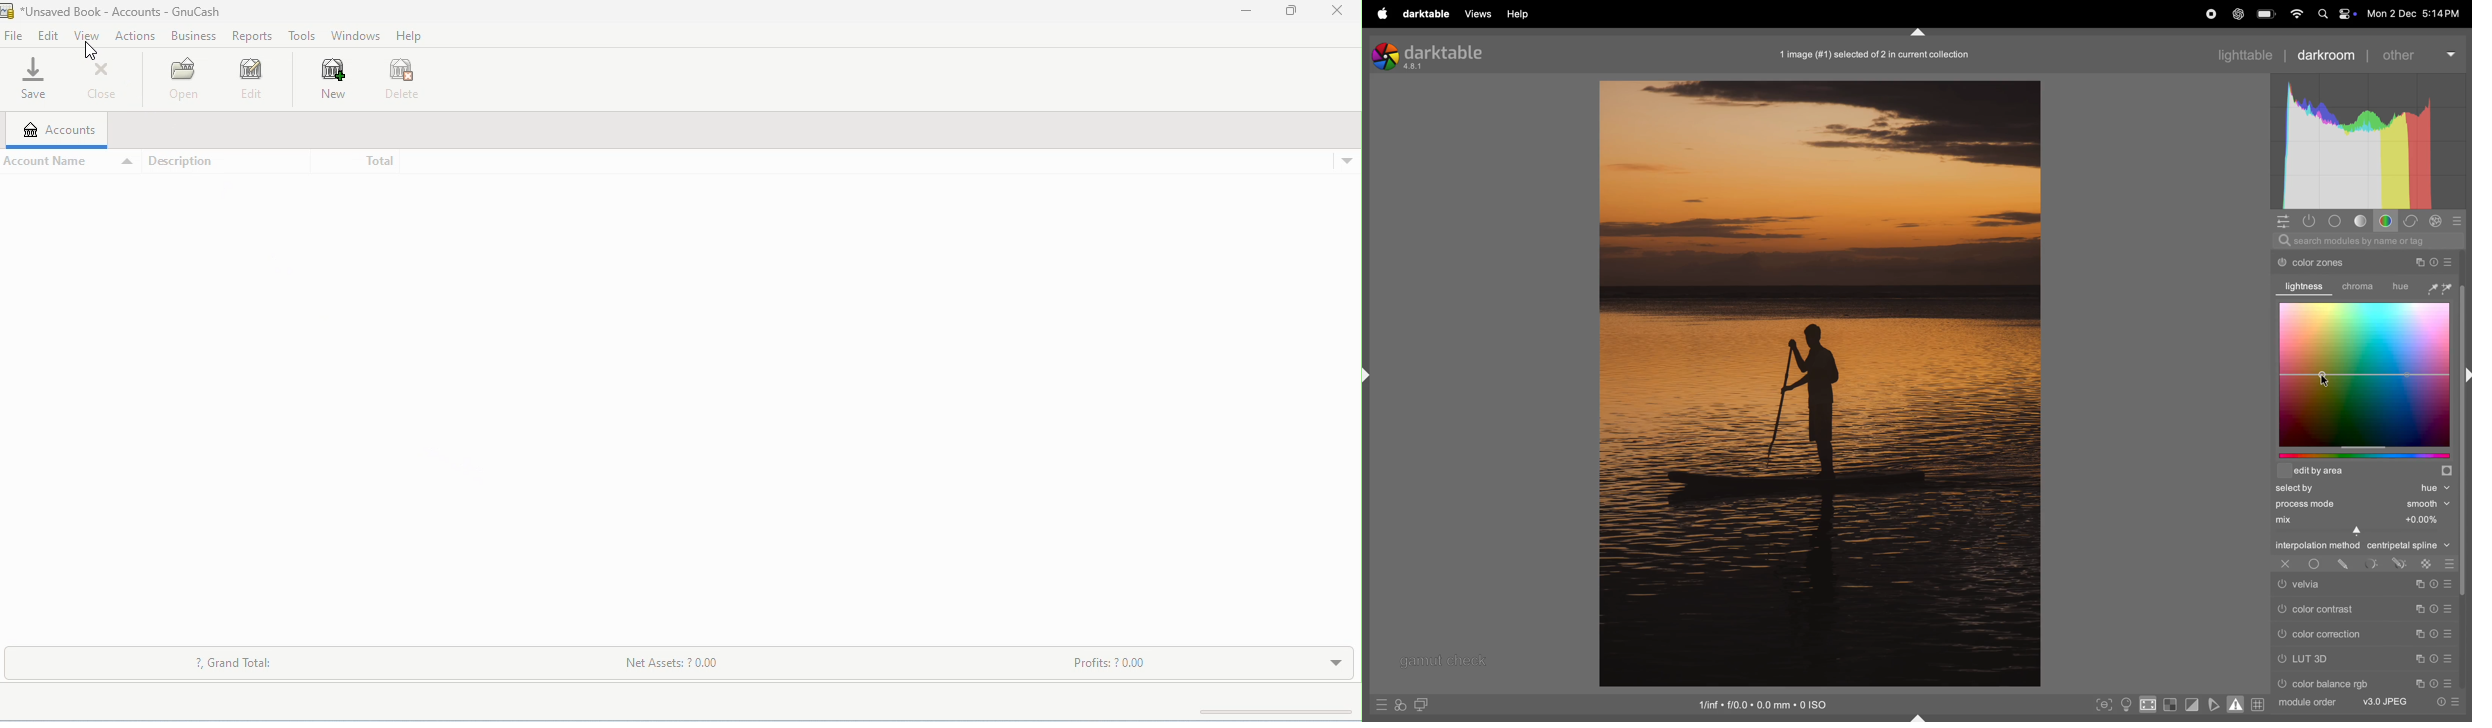 This screenshot has height=728, width=2492. What do you see at coordinates (2335, 262) in the screenshot?
I see `color zones` at bounding box center [2335, 262].